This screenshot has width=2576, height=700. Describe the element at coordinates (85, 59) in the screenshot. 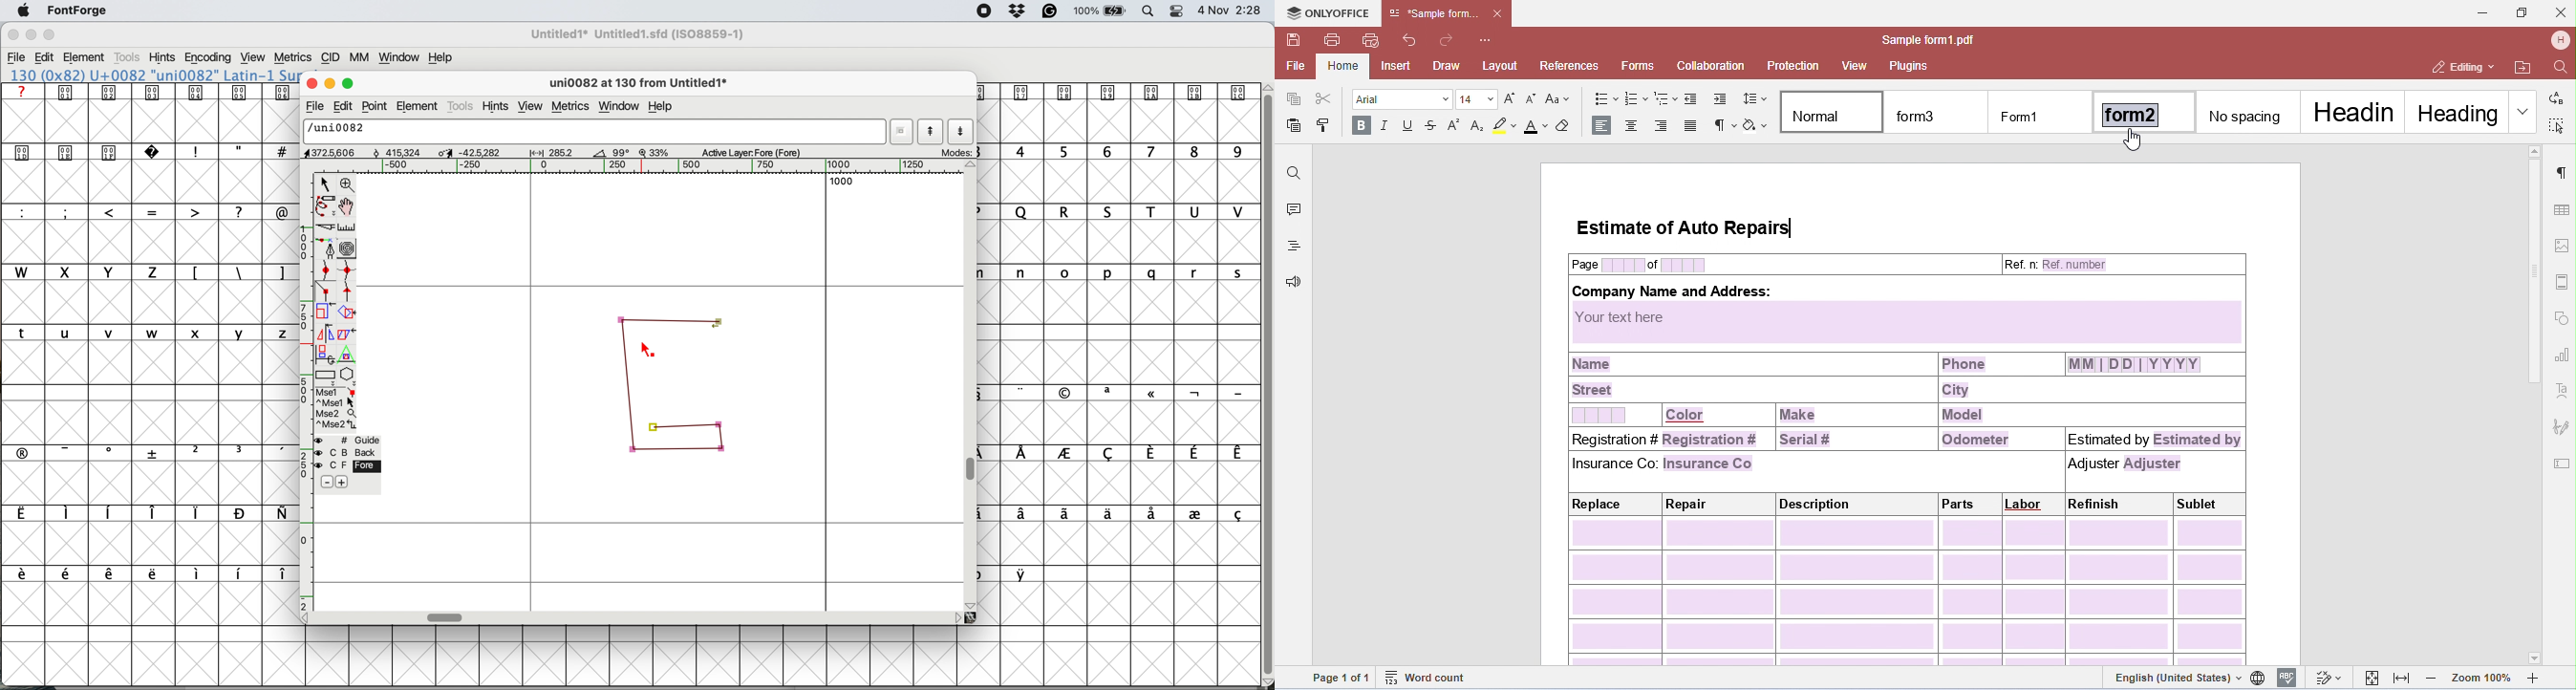

I see `element` at that location.